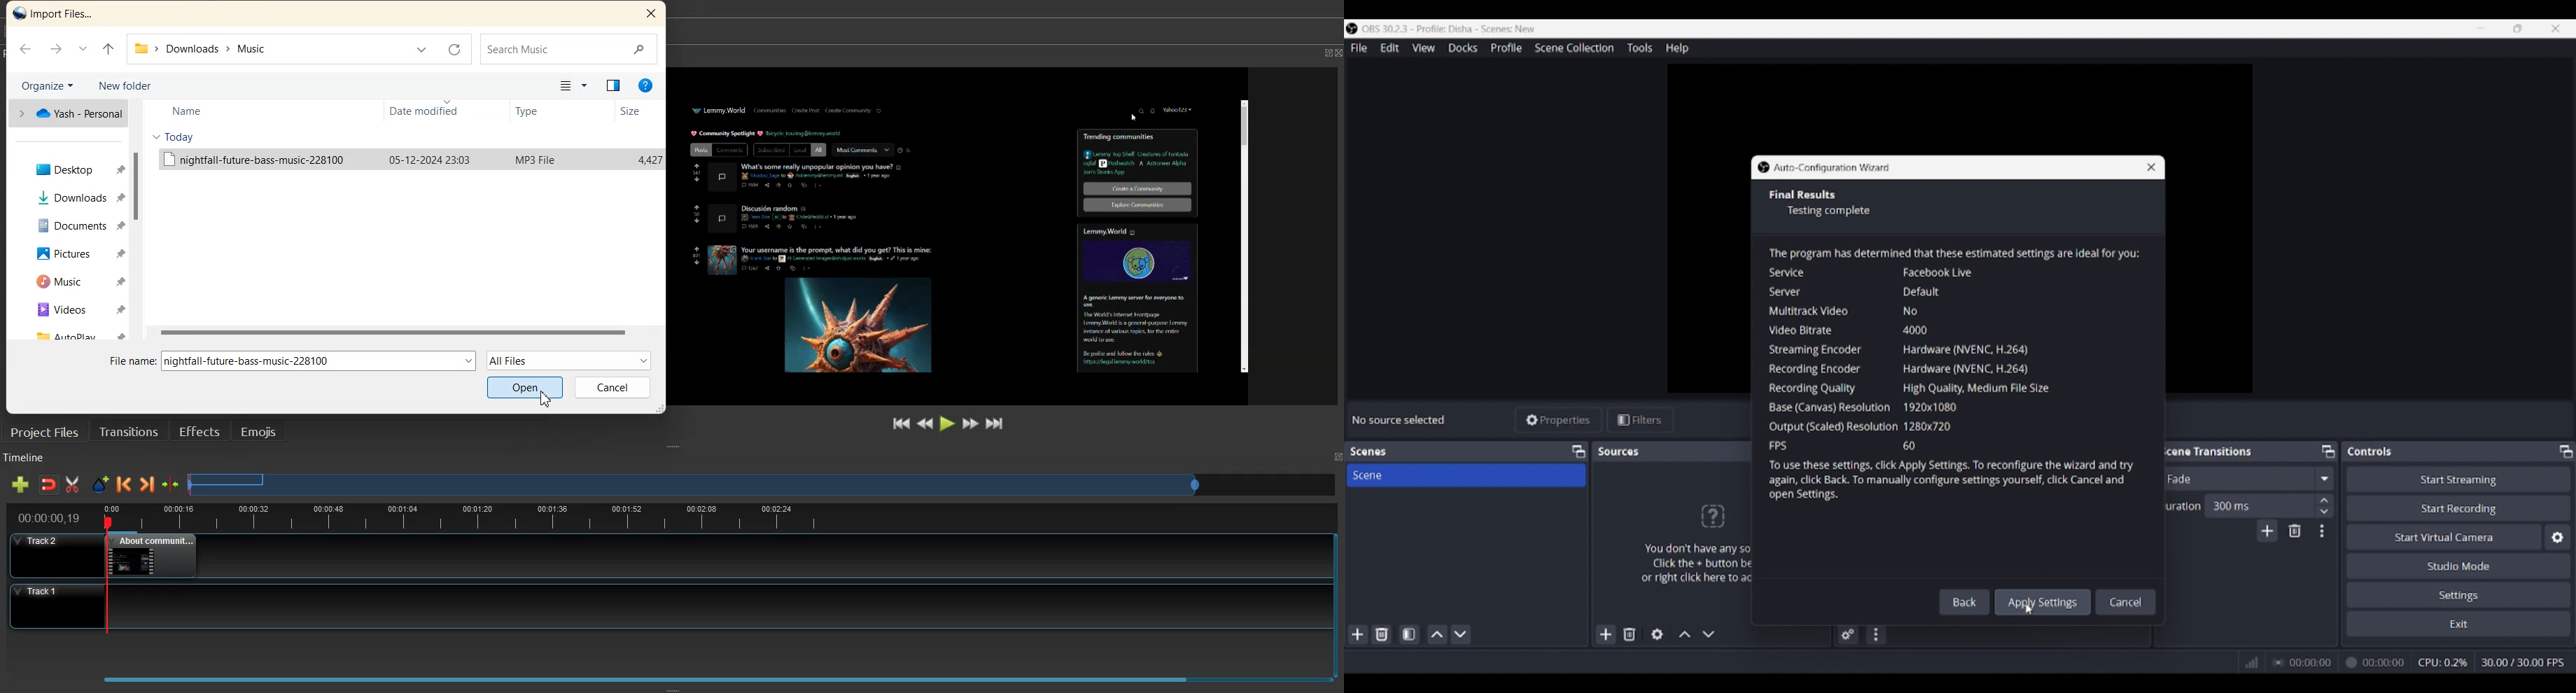 This screenshot has width=2576, height=700. Describe the element at coordinates (1381, 634) in the screenshot. I see `Delete selected scene` at that location.